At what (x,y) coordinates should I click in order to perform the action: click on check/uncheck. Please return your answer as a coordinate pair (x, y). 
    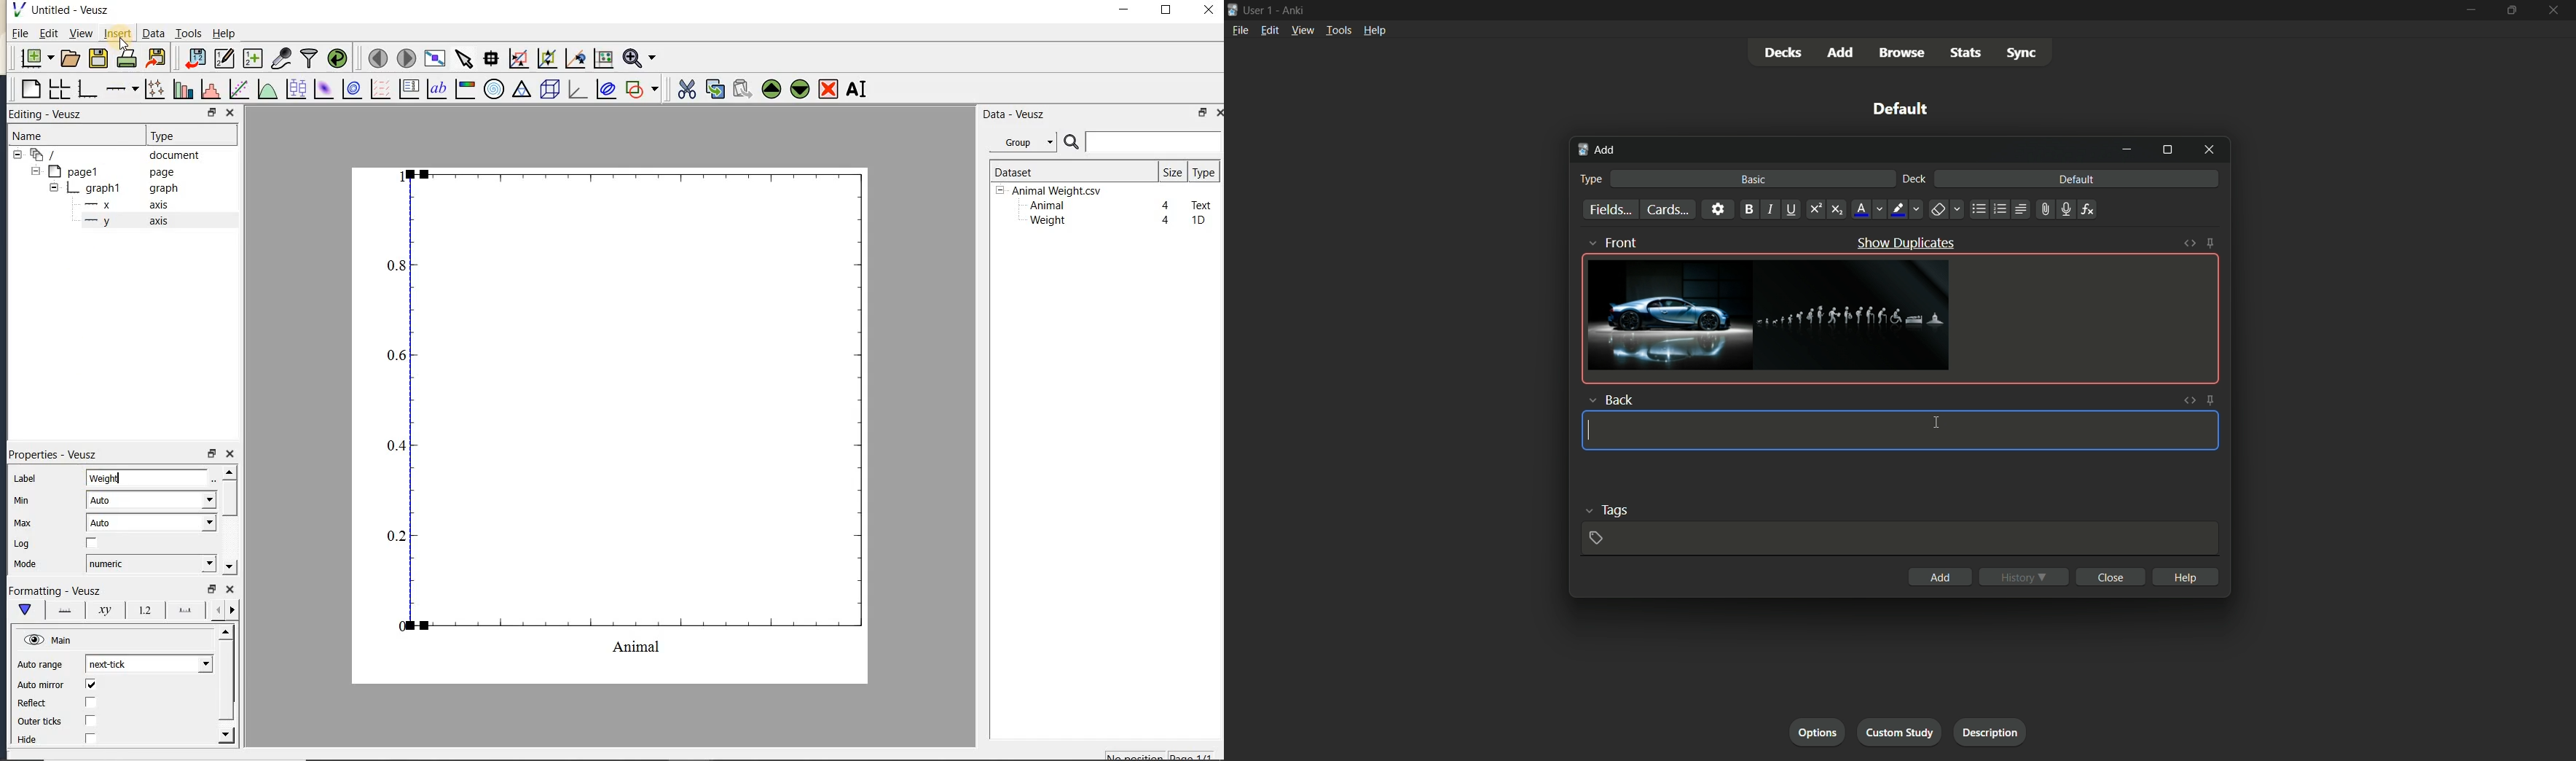
    Looking at the image, I should click on (90, 684).